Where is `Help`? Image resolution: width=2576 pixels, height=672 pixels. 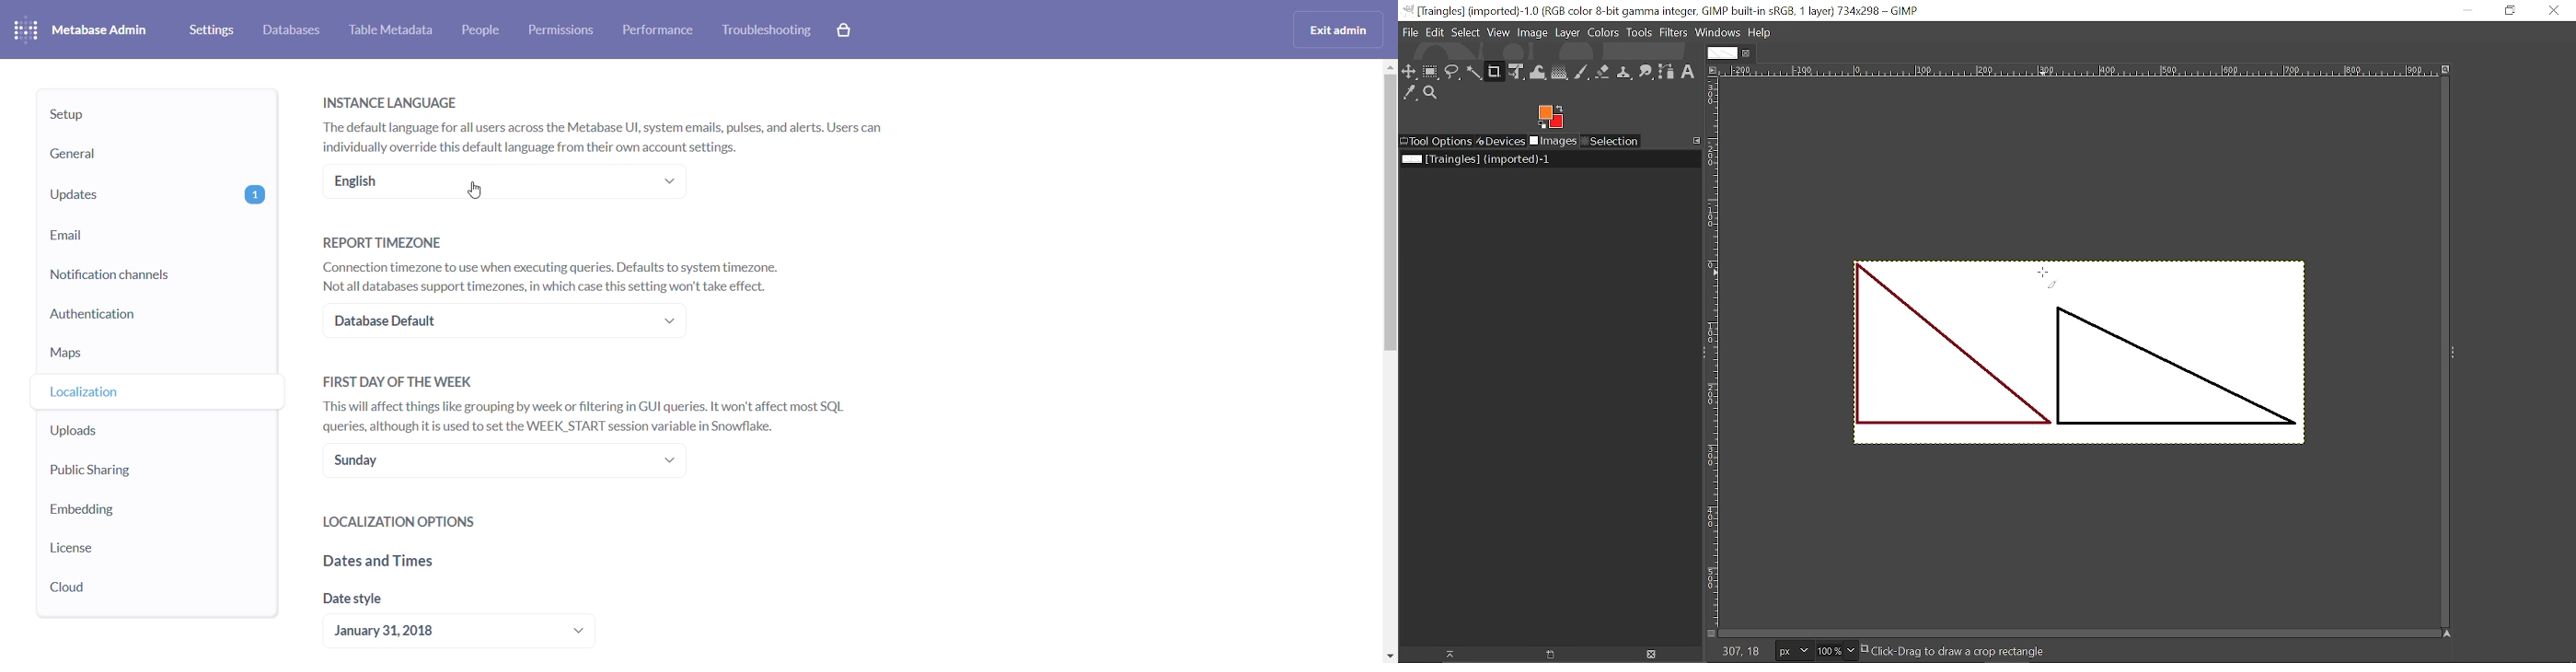 Help is located at coordinates (1759, 32).